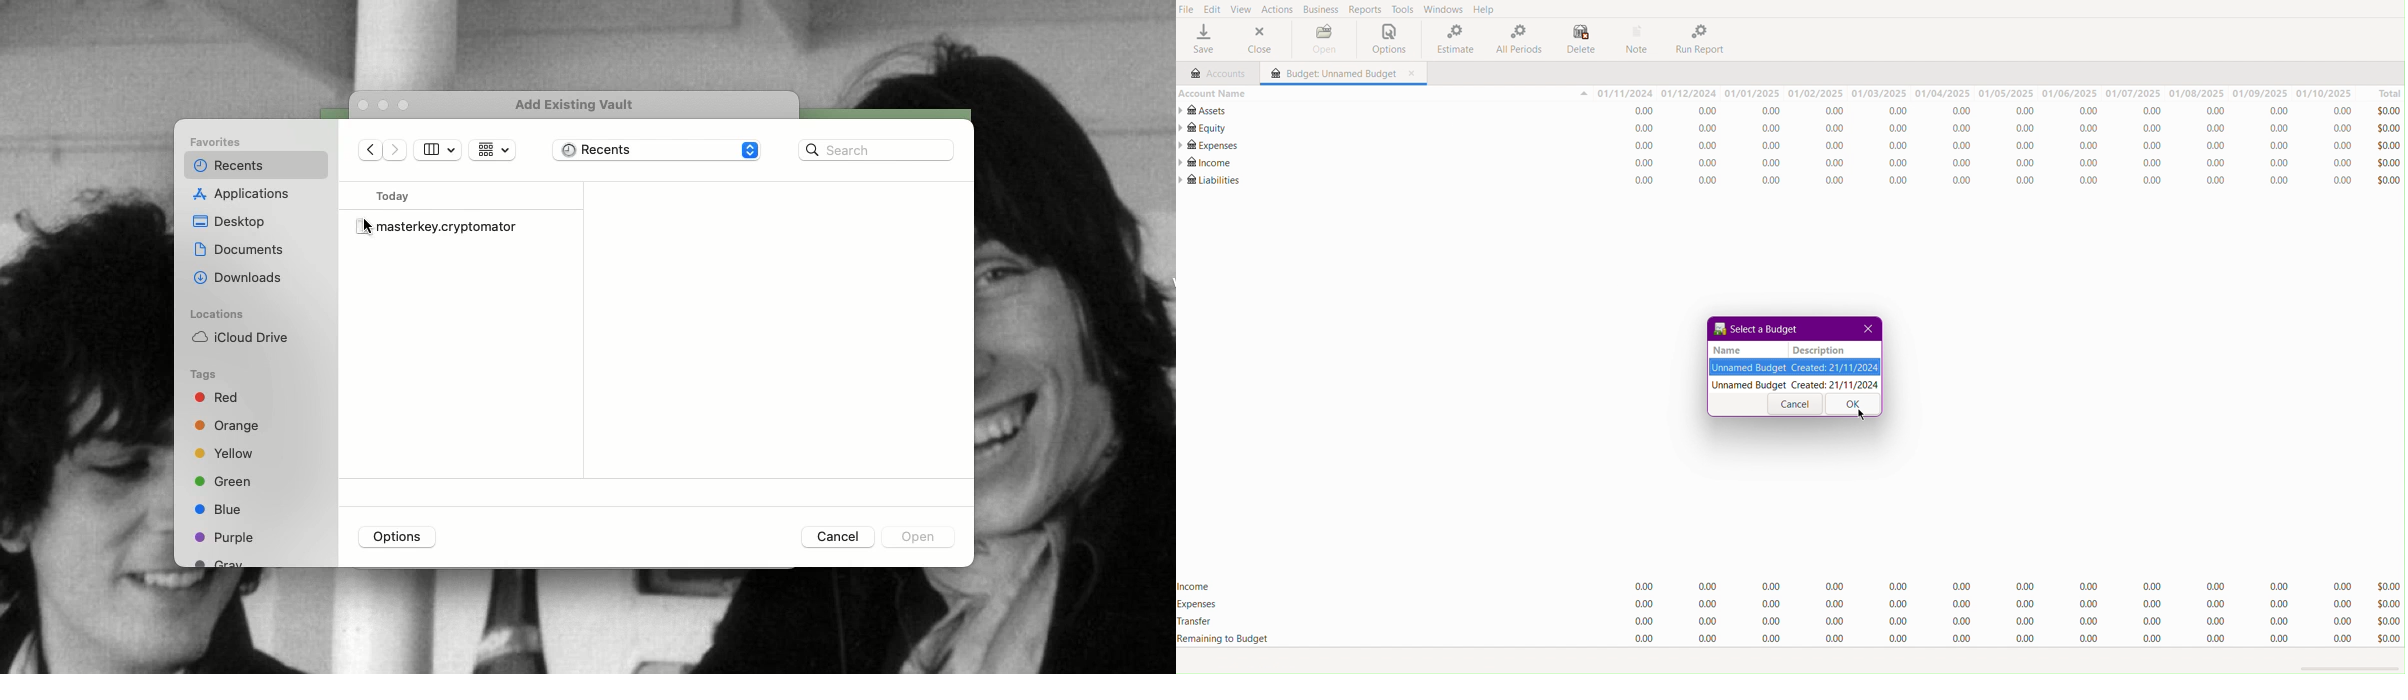  I want to click on Open, so click(1321, 39).